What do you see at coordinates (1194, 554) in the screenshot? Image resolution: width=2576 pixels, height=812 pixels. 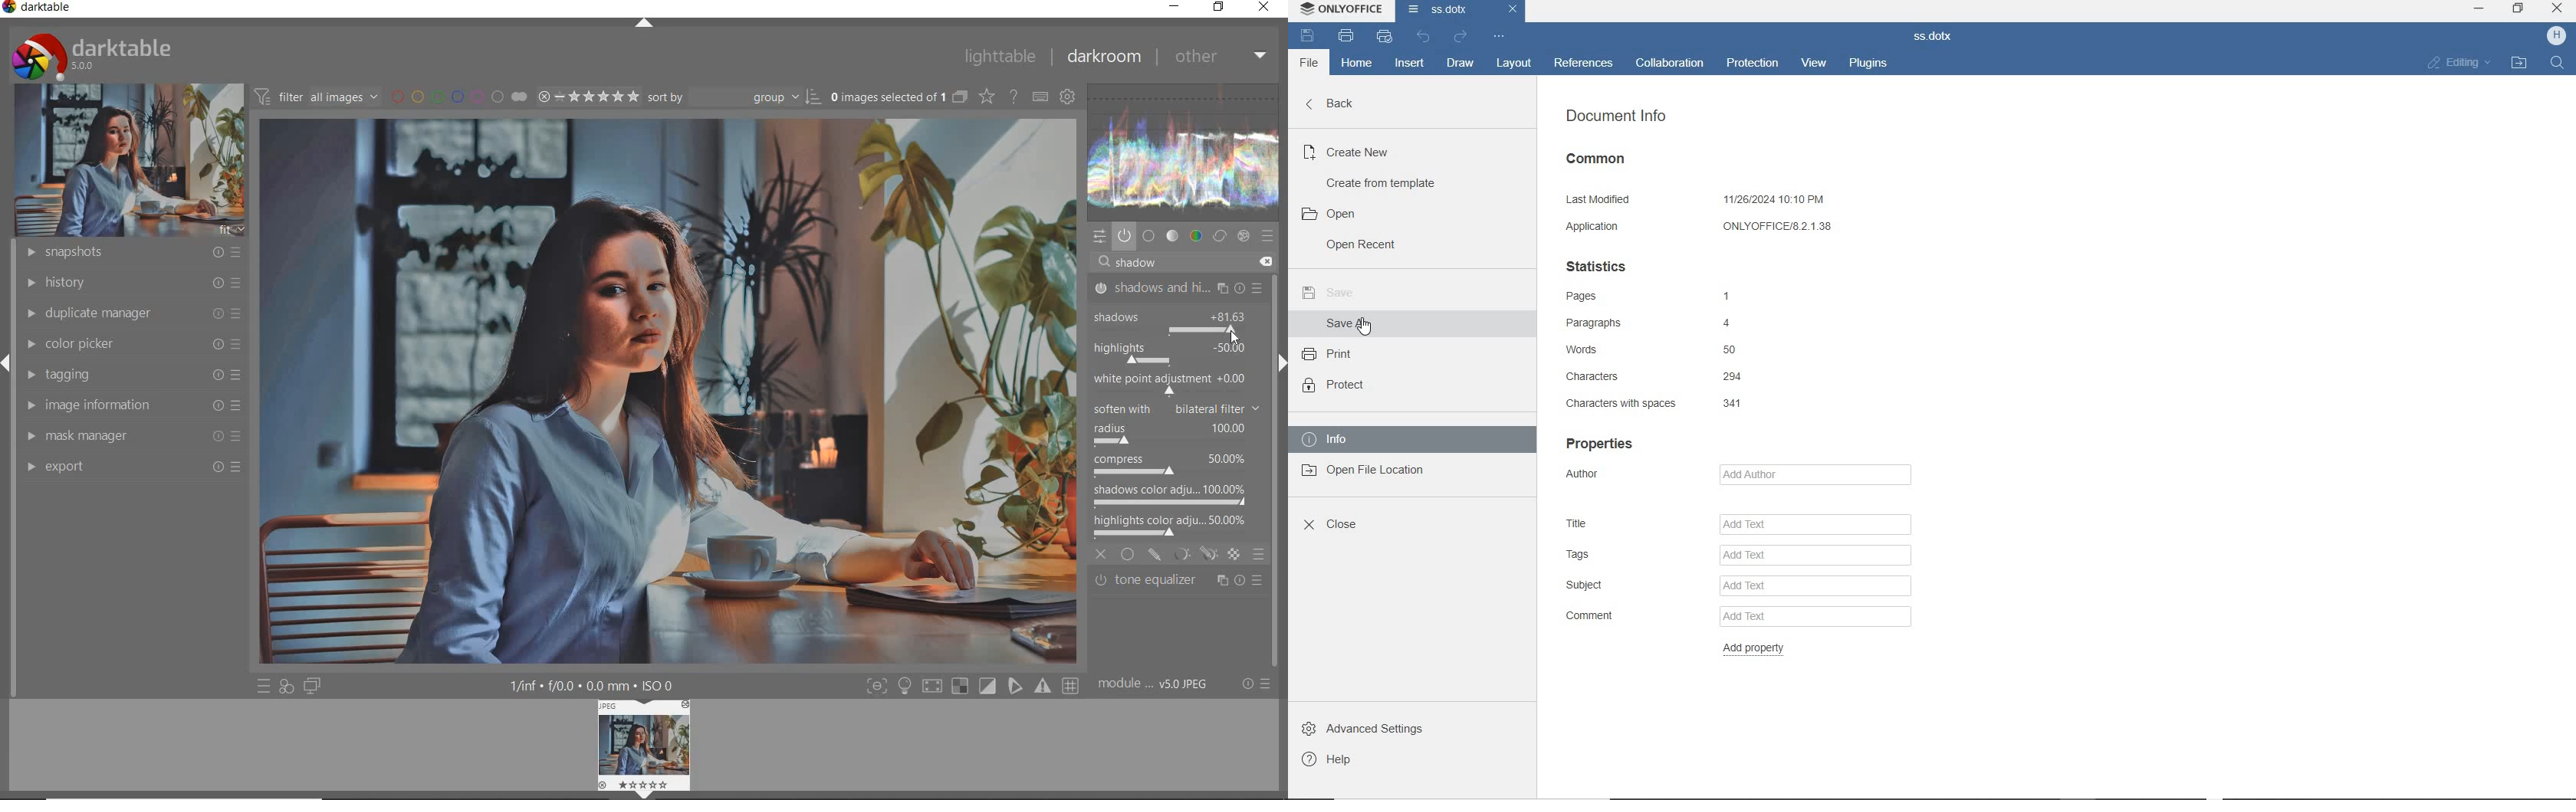 I see `masking options` at bounding box center [1194, 554].